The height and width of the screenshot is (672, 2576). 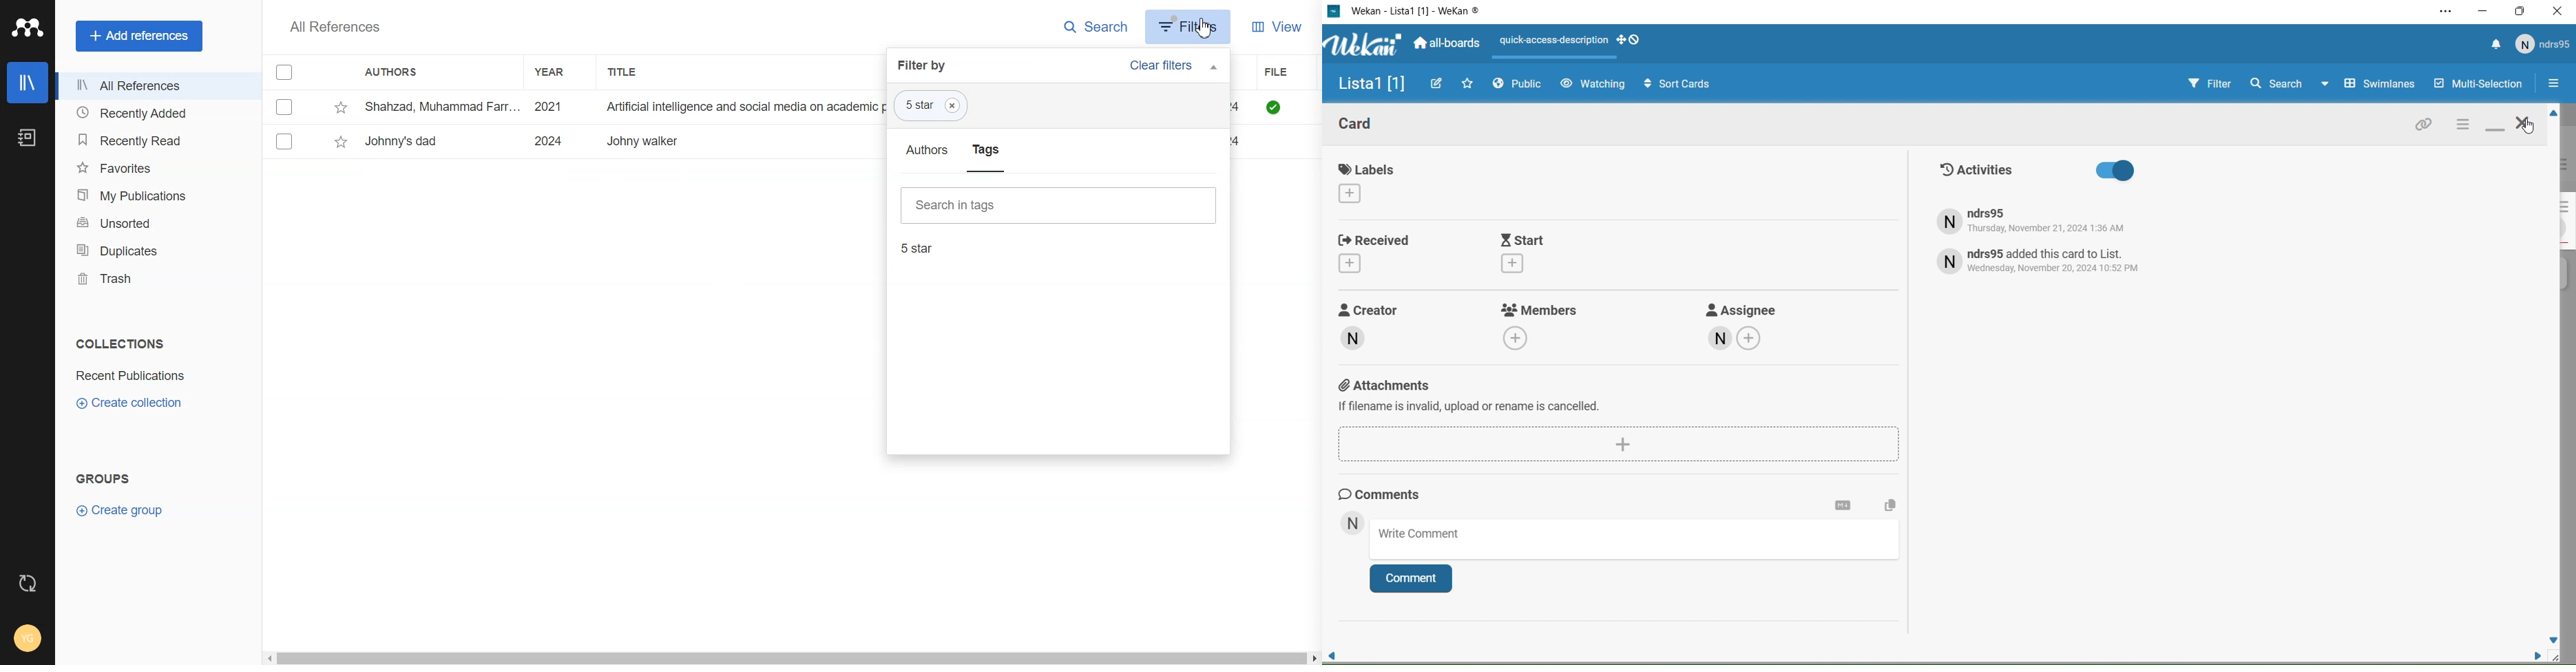 What do you see at coordinates (1206, 28) in the screenshot?
I see `Cursor` at bounding box center [1206, 28].